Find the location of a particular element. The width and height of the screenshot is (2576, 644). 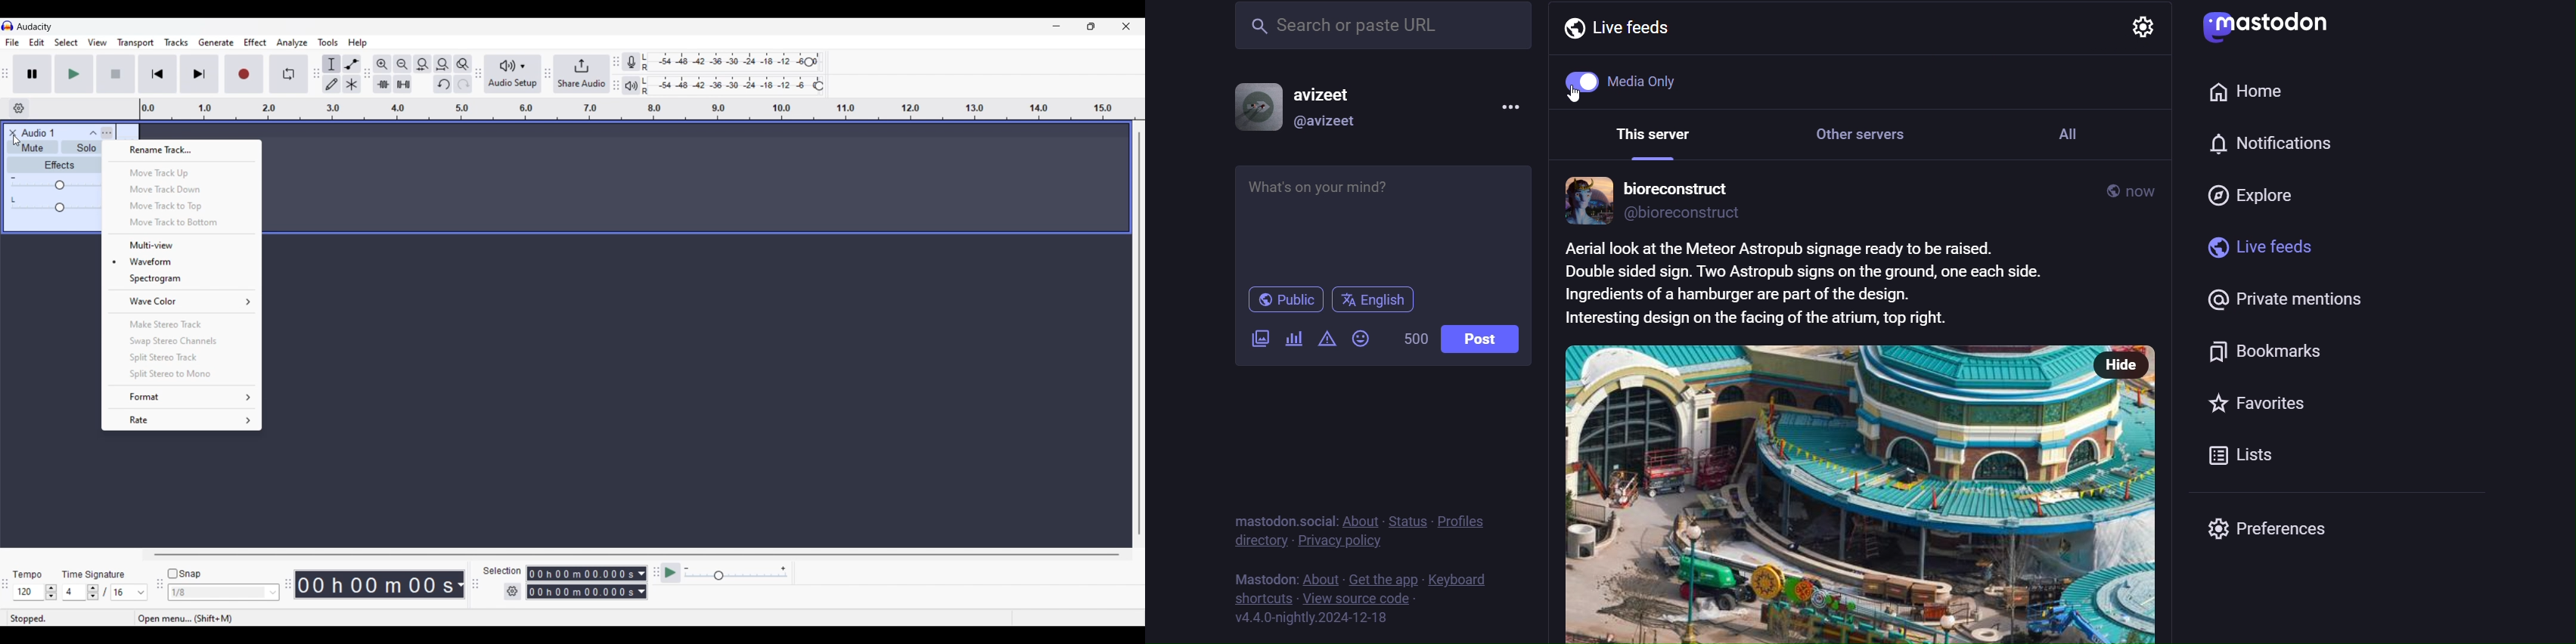

Record meter is located at coordinates (637, 63).